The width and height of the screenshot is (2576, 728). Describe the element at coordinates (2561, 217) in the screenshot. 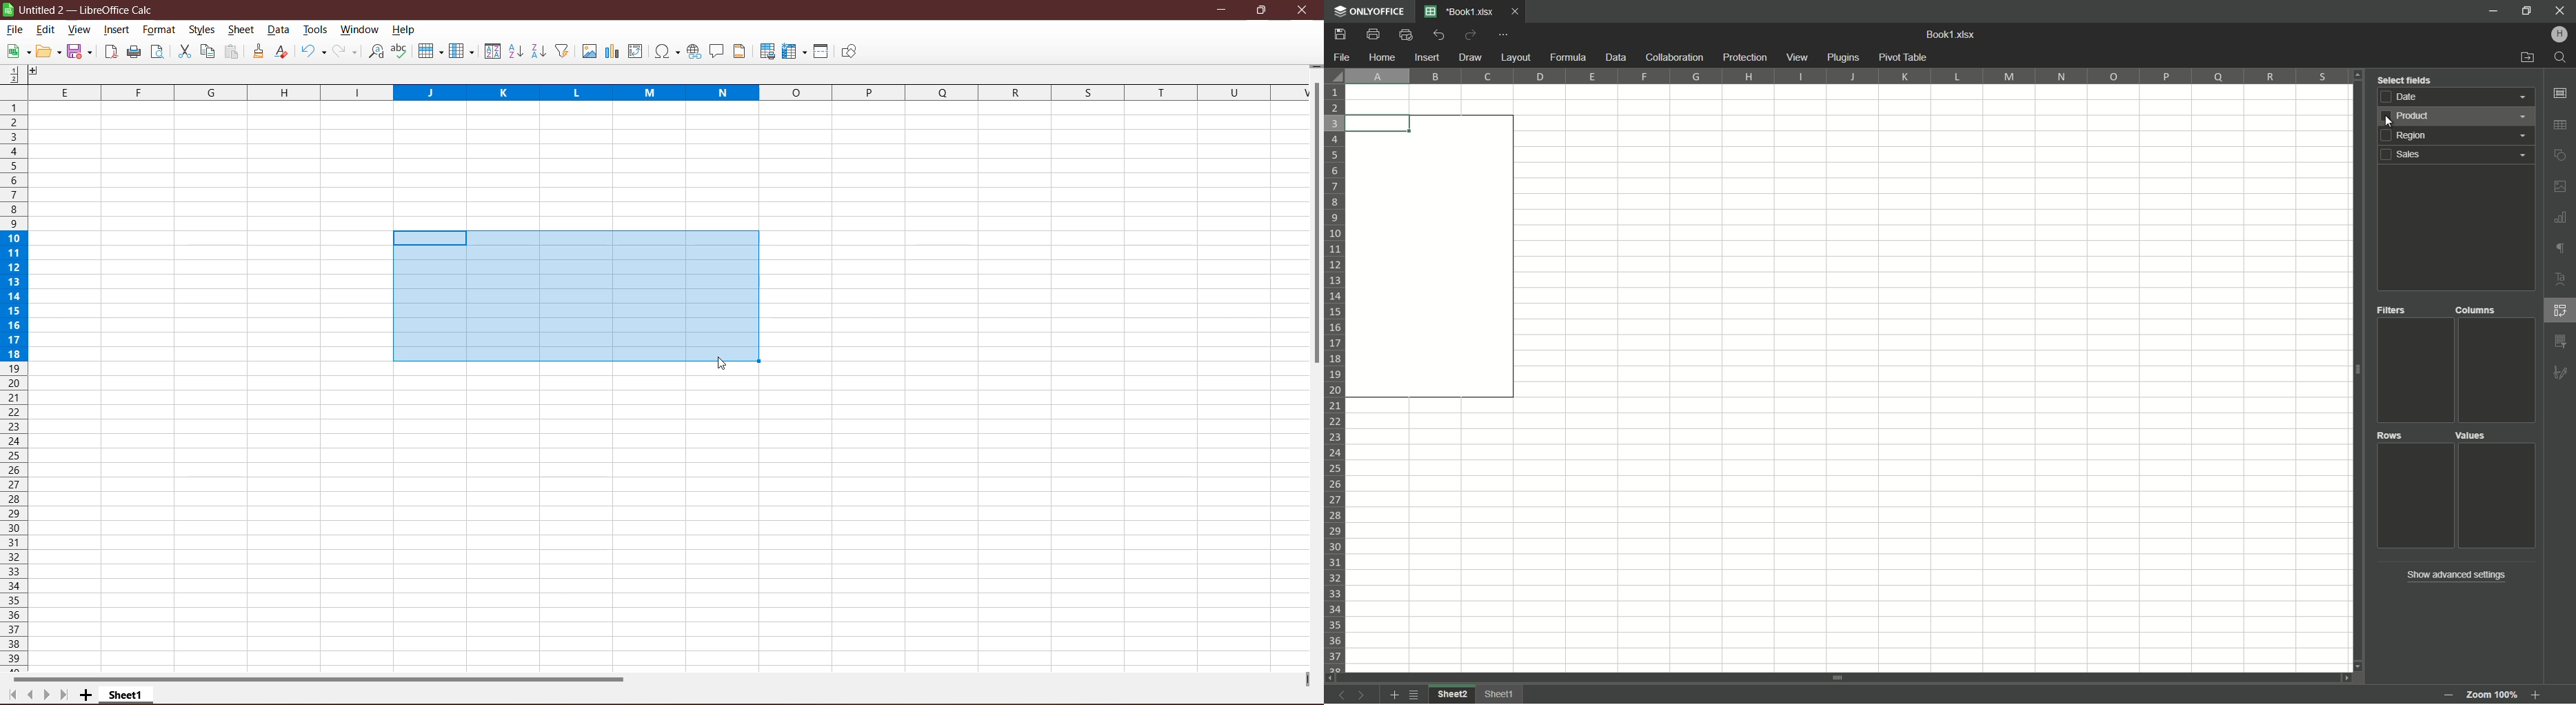

I see `insert chart` at that location.